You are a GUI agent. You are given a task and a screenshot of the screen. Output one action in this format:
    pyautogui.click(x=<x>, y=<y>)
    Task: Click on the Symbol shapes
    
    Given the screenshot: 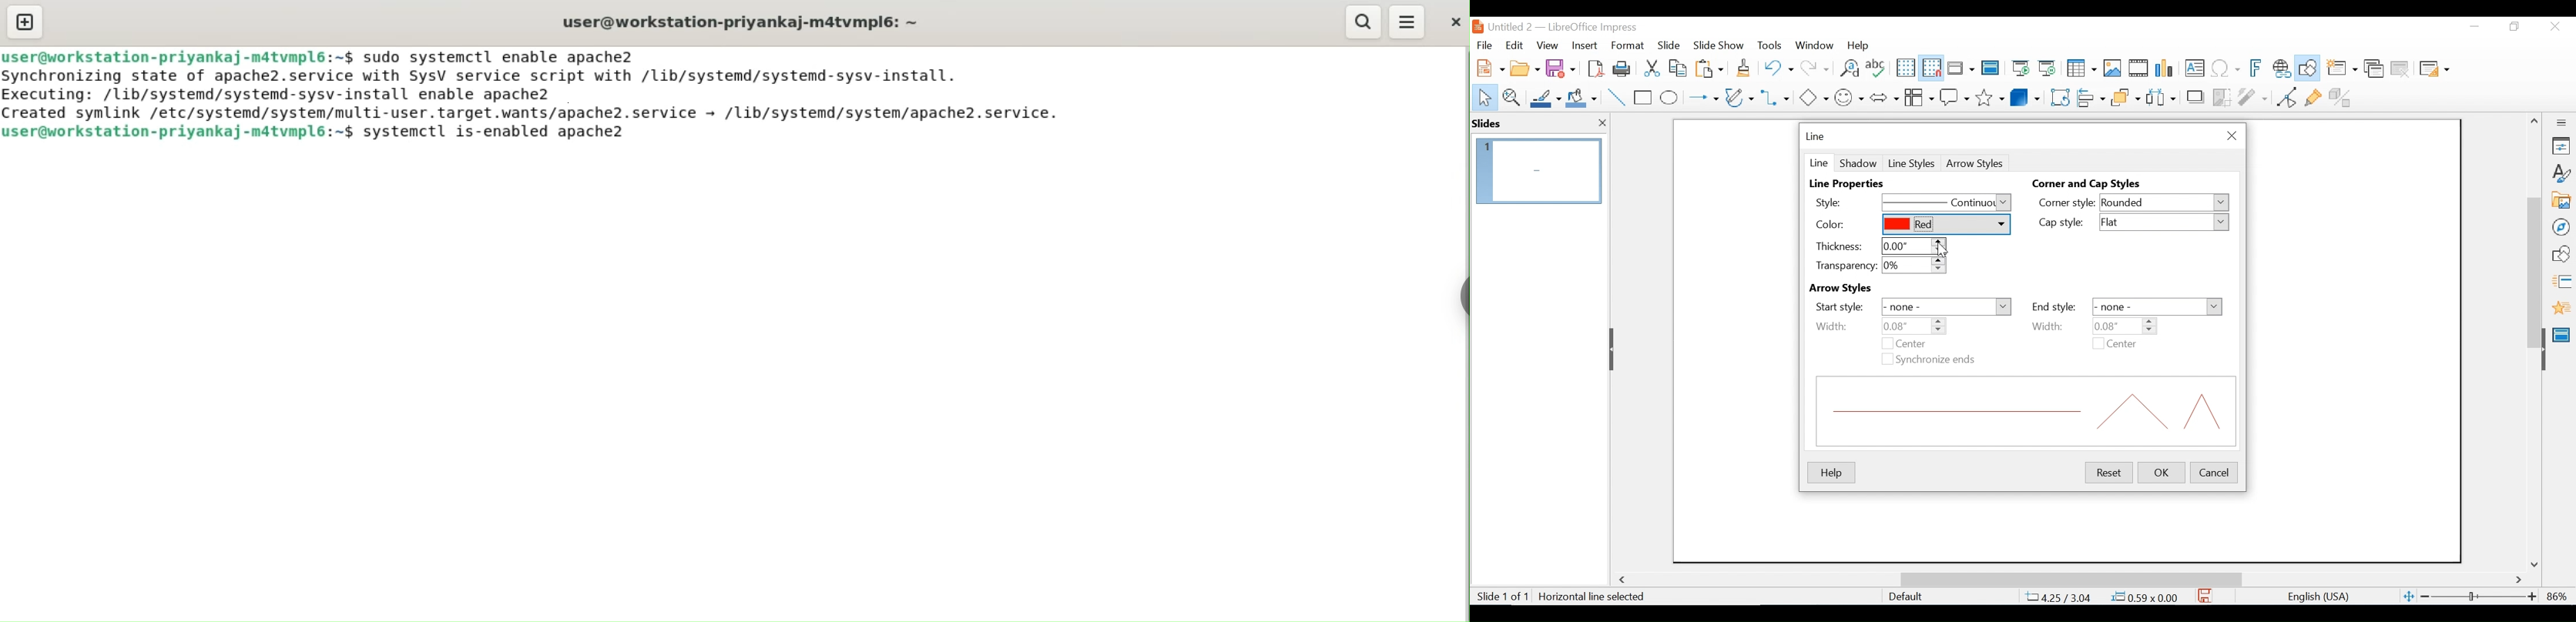 What is the action you would take?
    pyautogui.click(x=1850, y=96)
    